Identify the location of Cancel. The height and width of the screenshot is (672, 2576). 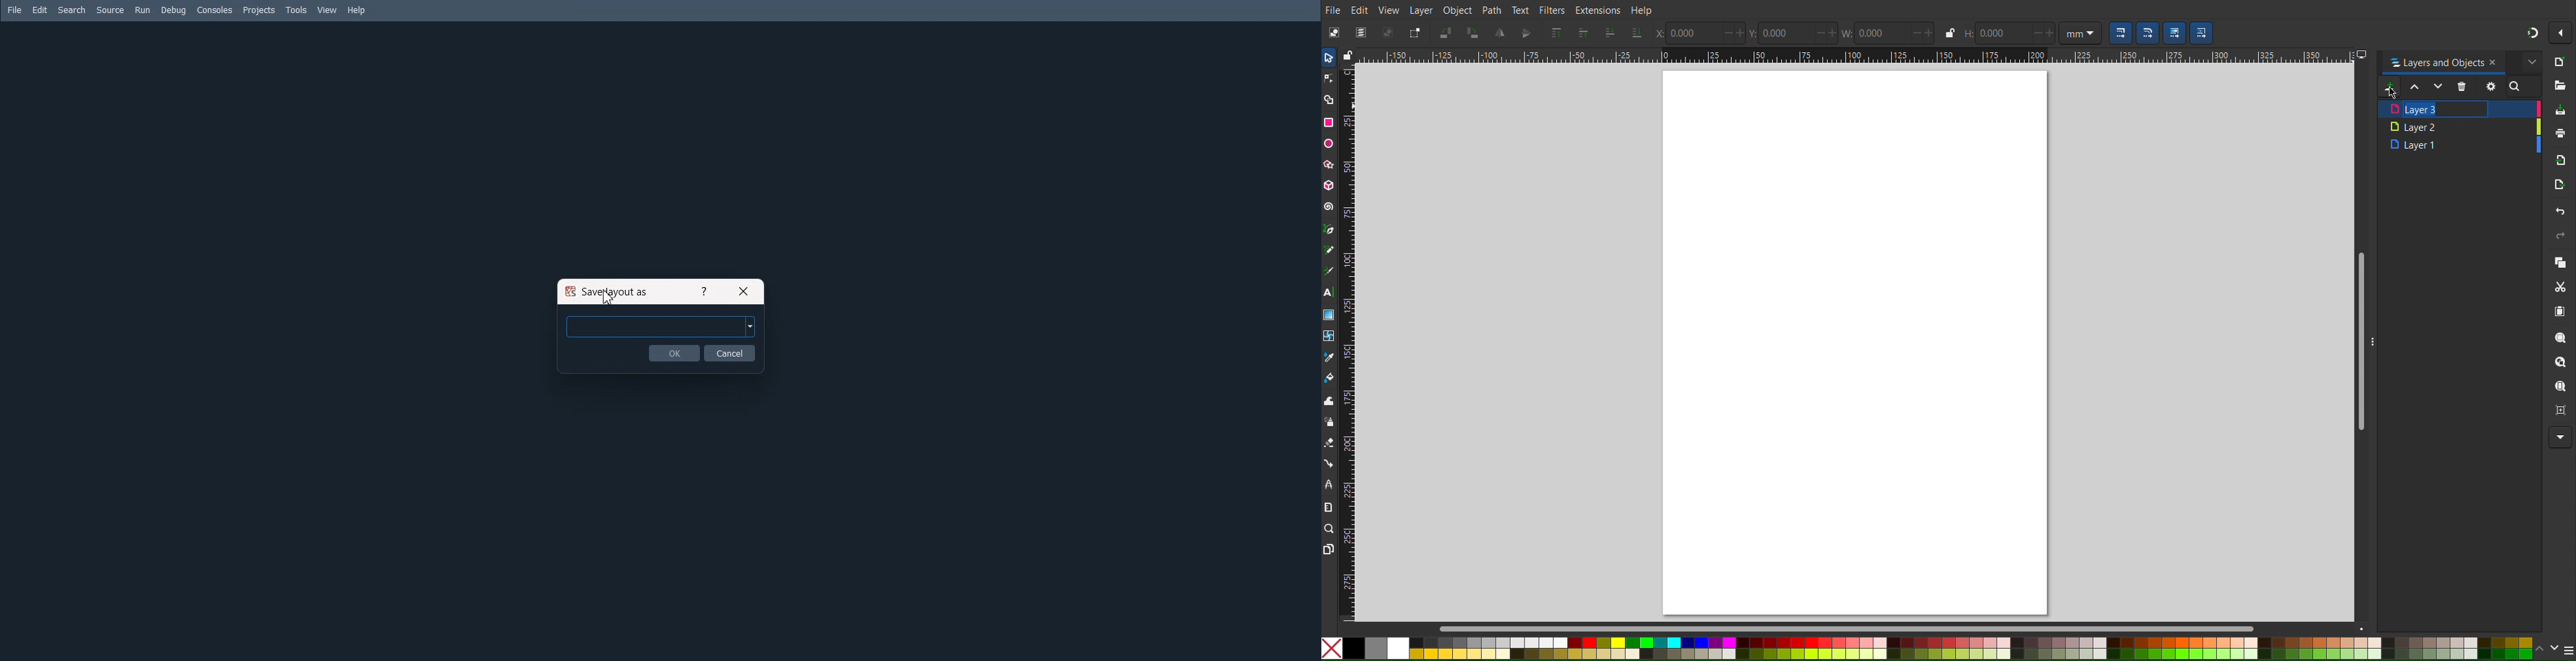
(731, 353).